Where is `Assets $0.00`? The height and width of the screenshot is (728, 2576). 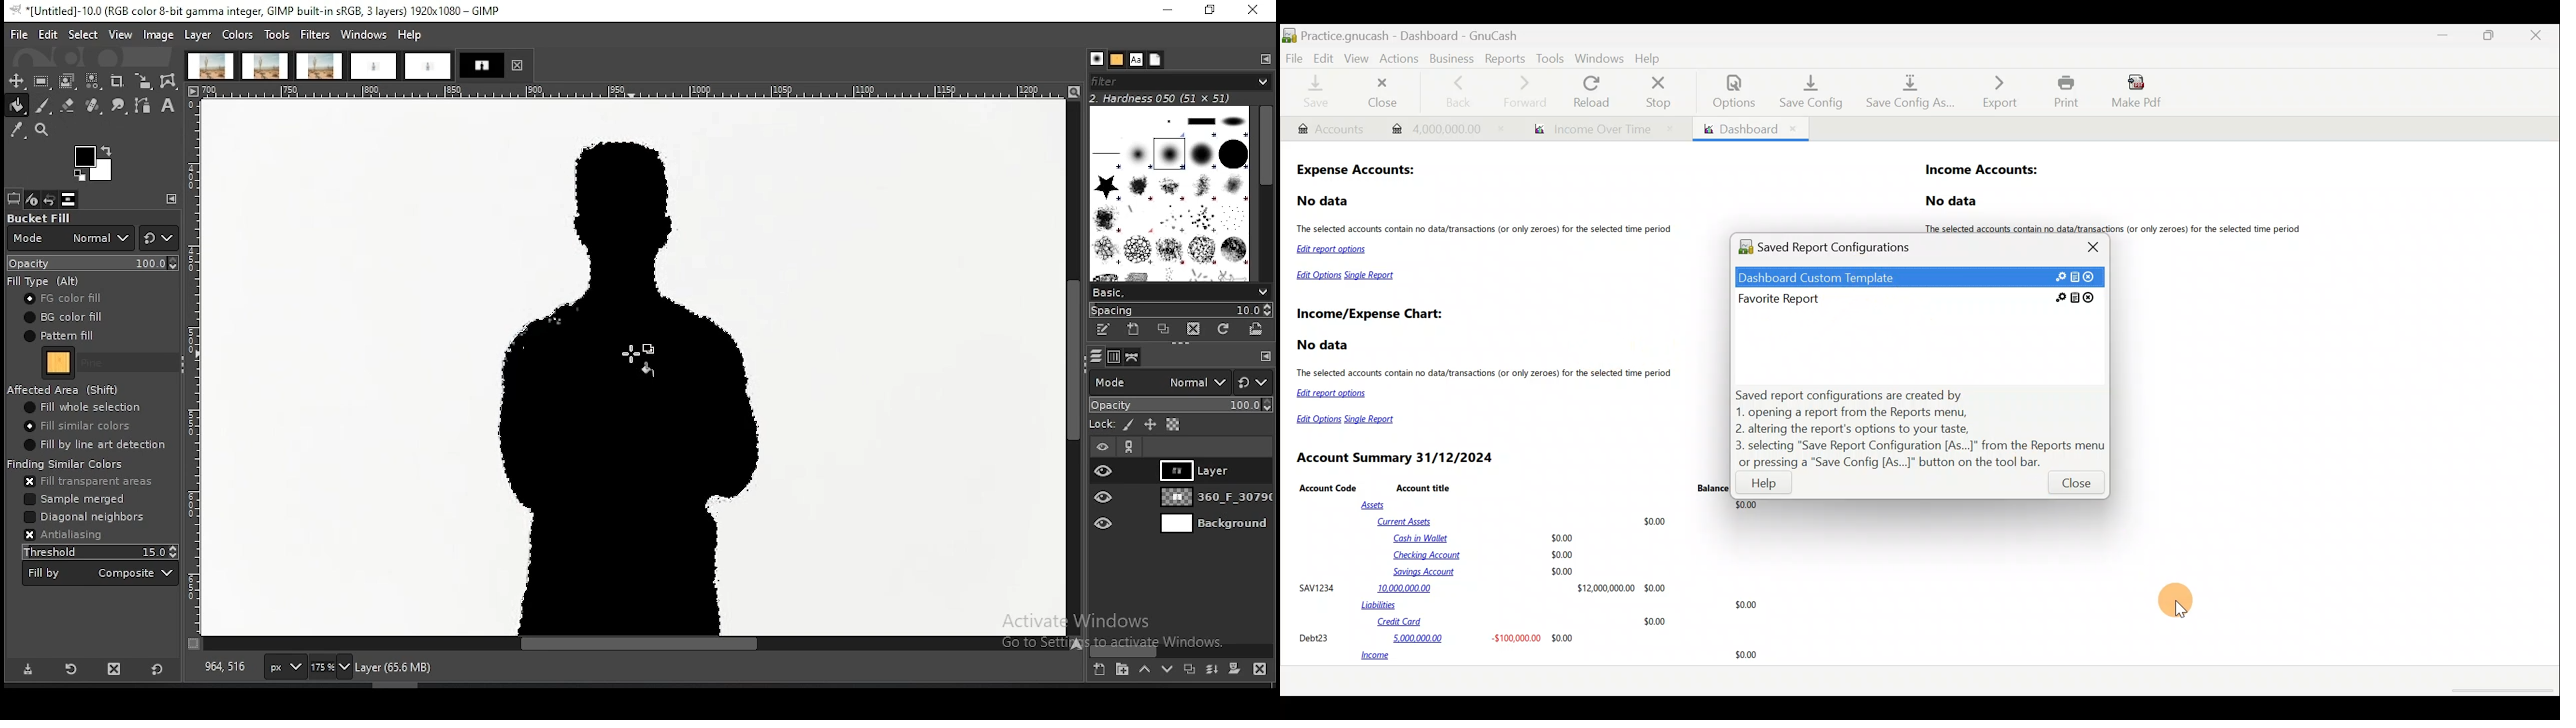
Assets $0.00 is located at coordinates (1563, 505).